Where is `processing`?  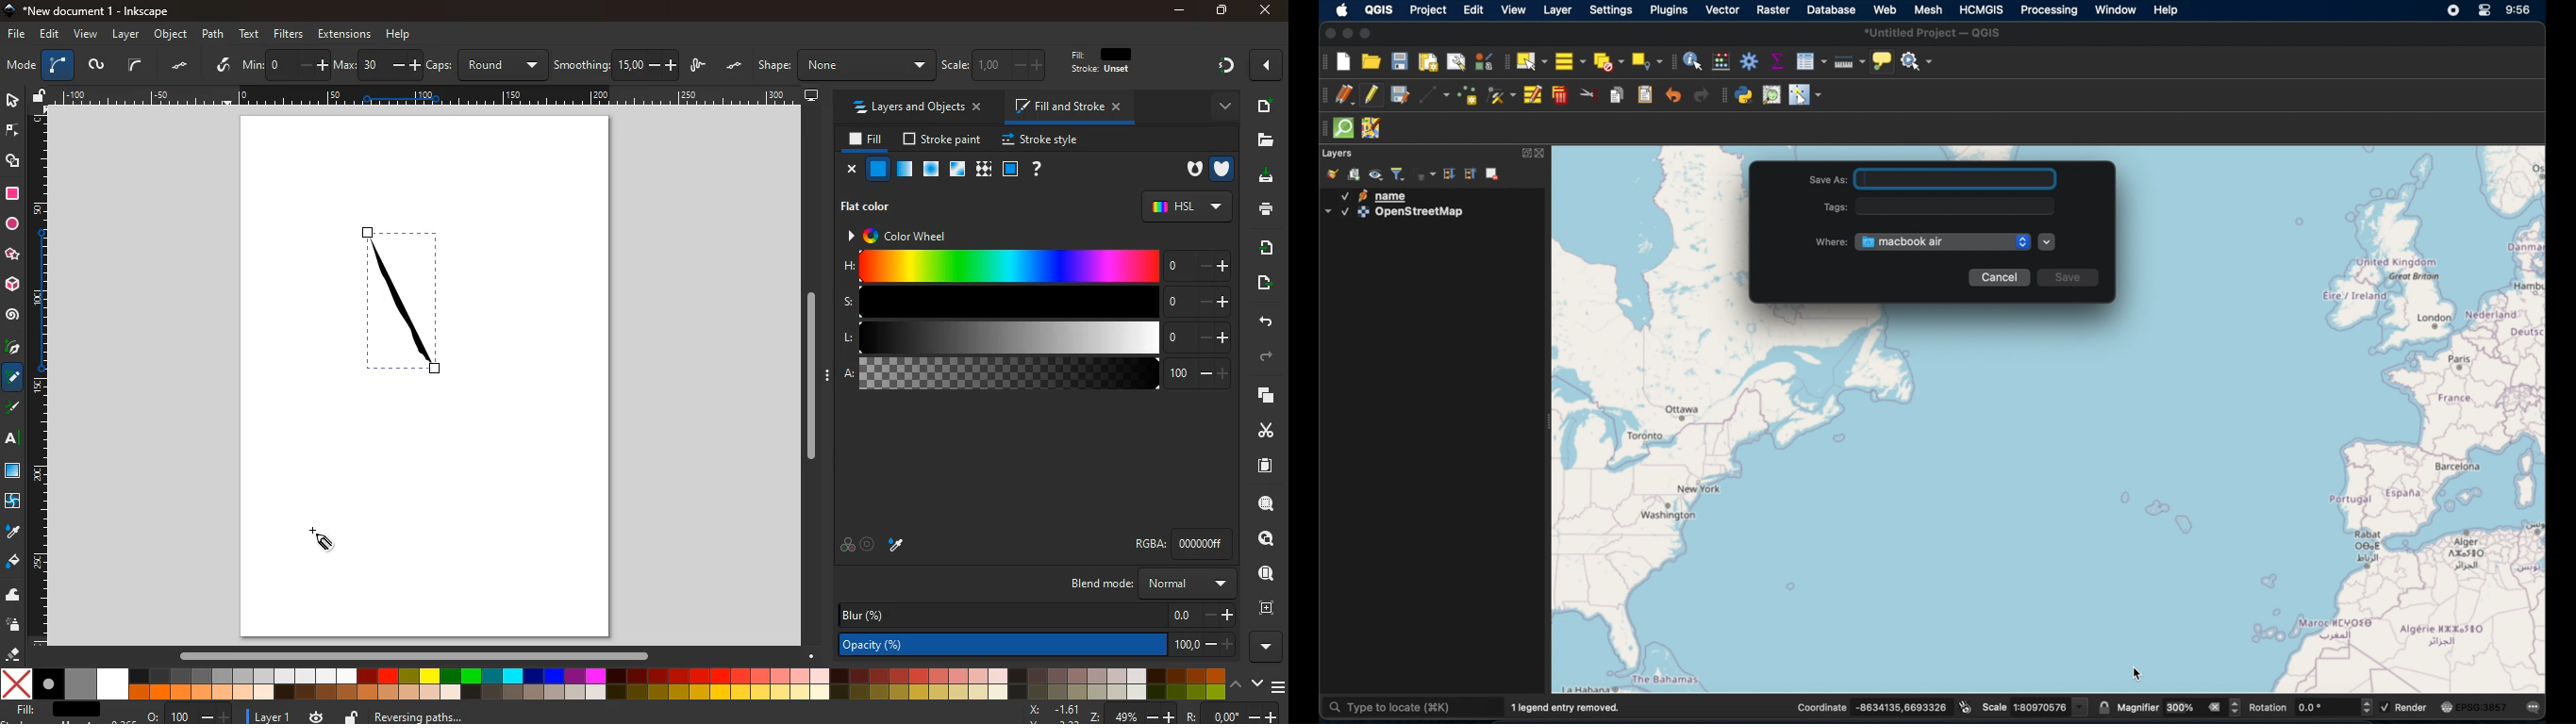
processing is located at coordinates (2050, 11).